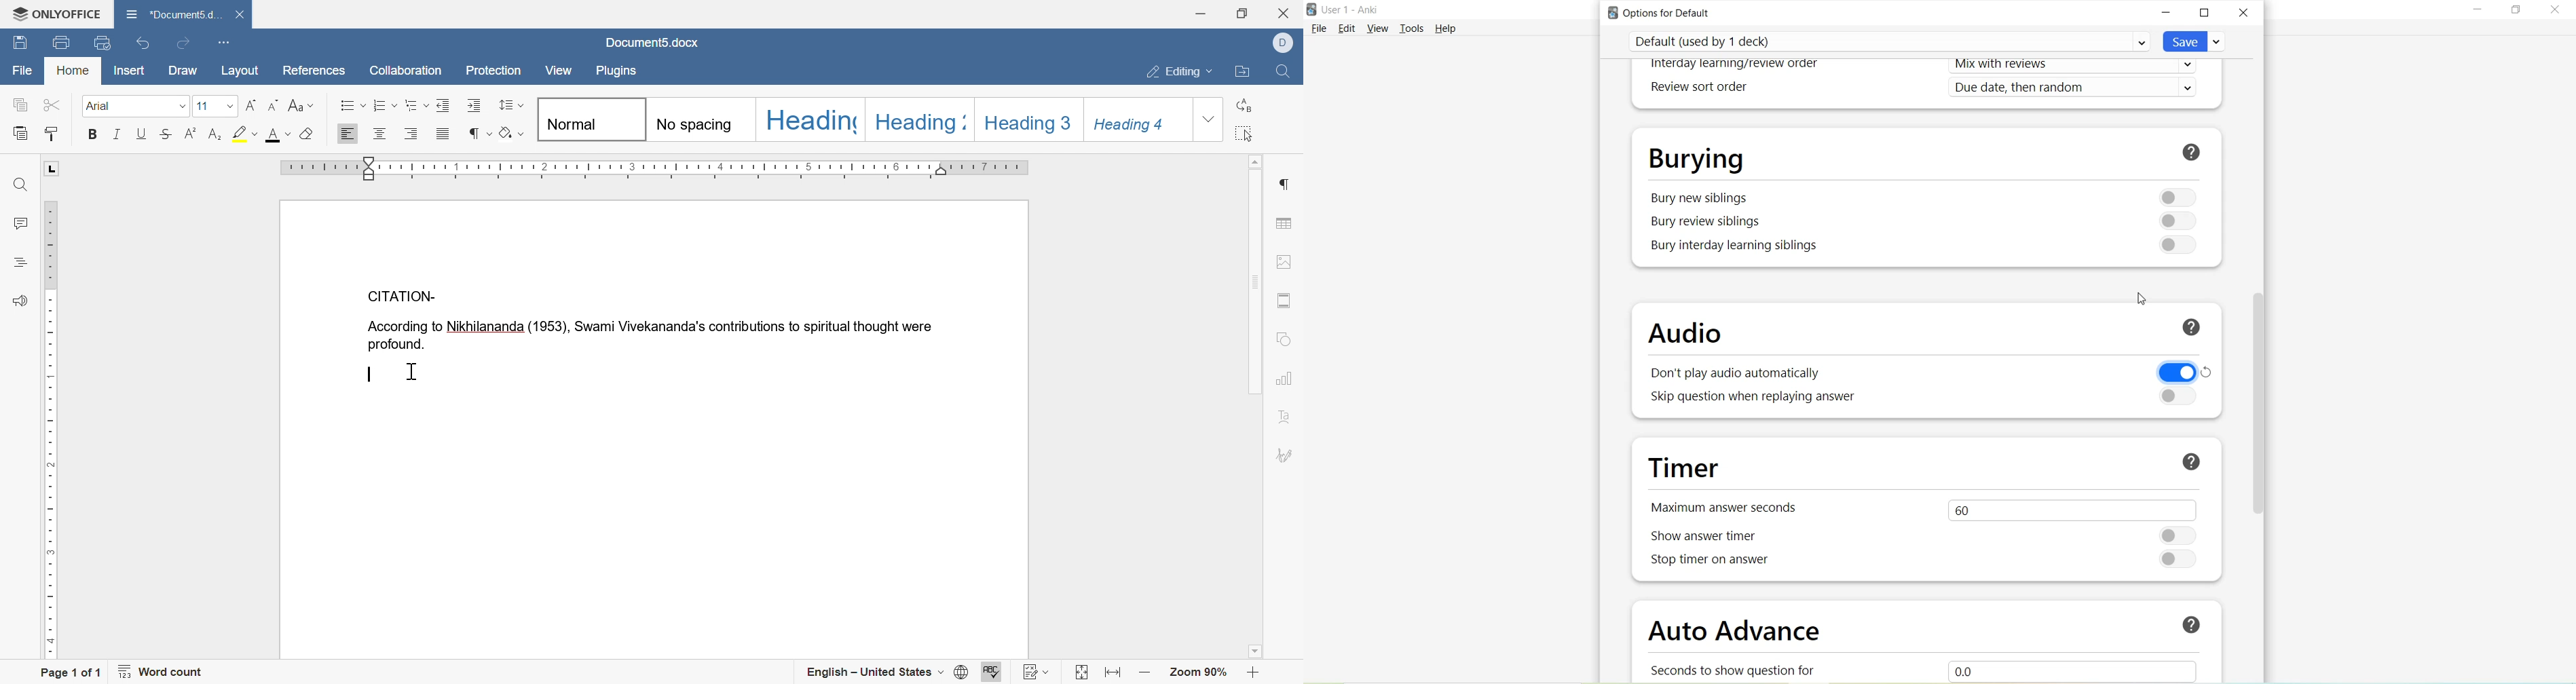 The image size is (2576, 700). What do you see at coordinates (278, 137) in the screenshot?
I see `font color` at bounding box center [278, 137].